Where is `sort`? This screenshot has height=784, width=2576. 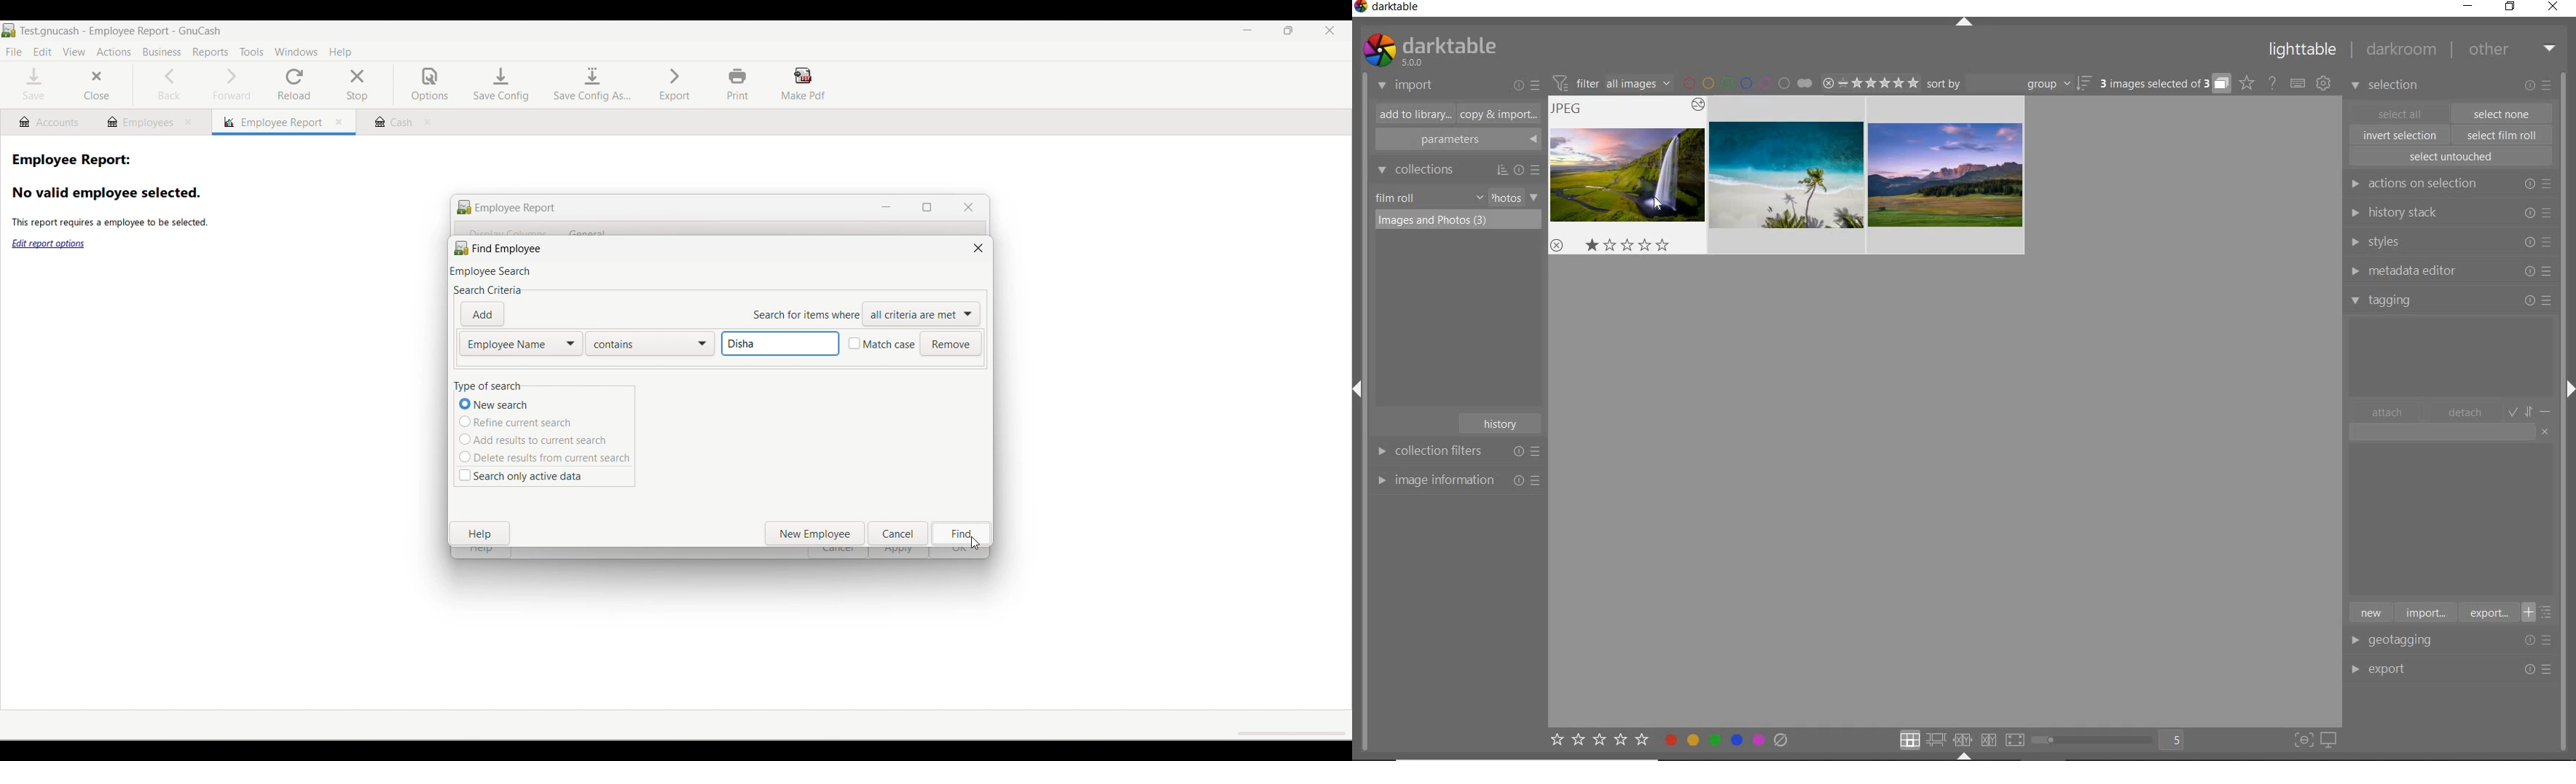 sort is located at coordinates (2009, 84).